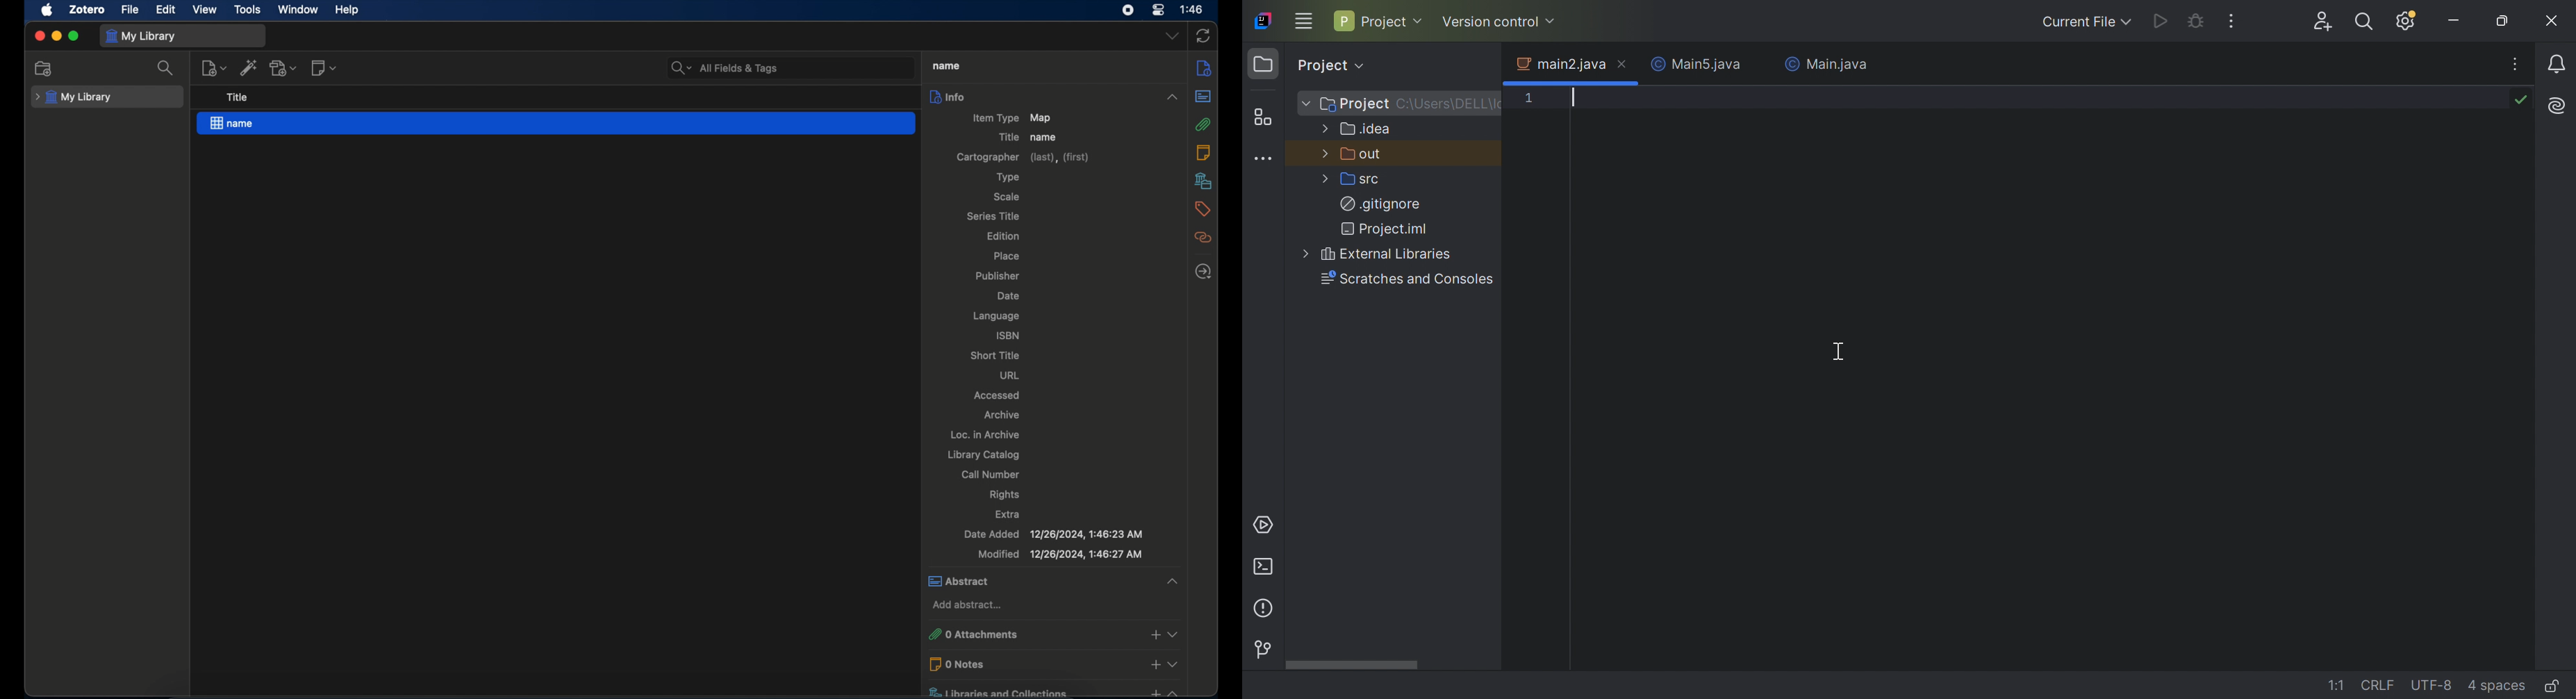 The height and width of the screenshot is (700, 2576). What do you see at coordinates (1006, 197) in the screenshot?
I see `scale` at bounding box center [1006, 197].